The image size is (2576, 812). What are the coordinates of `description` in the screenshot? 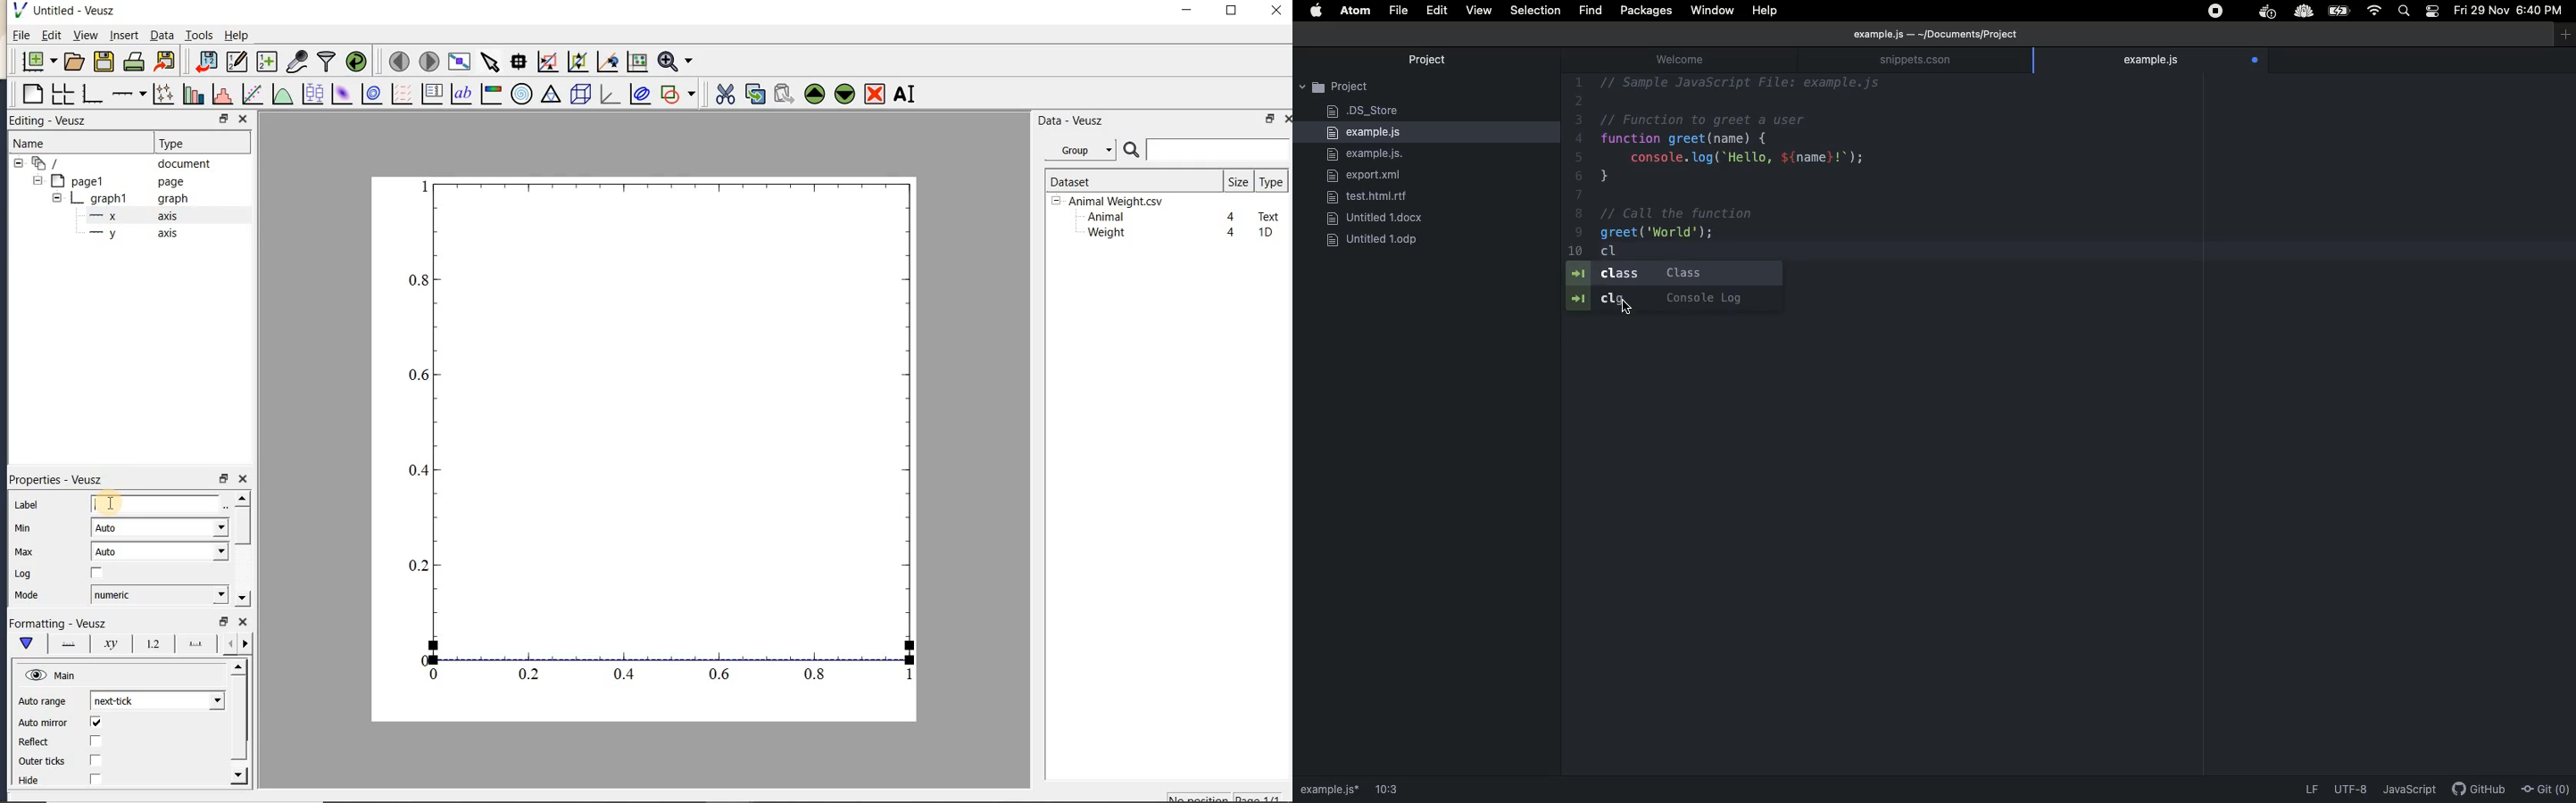 It's located at (2356, 791).